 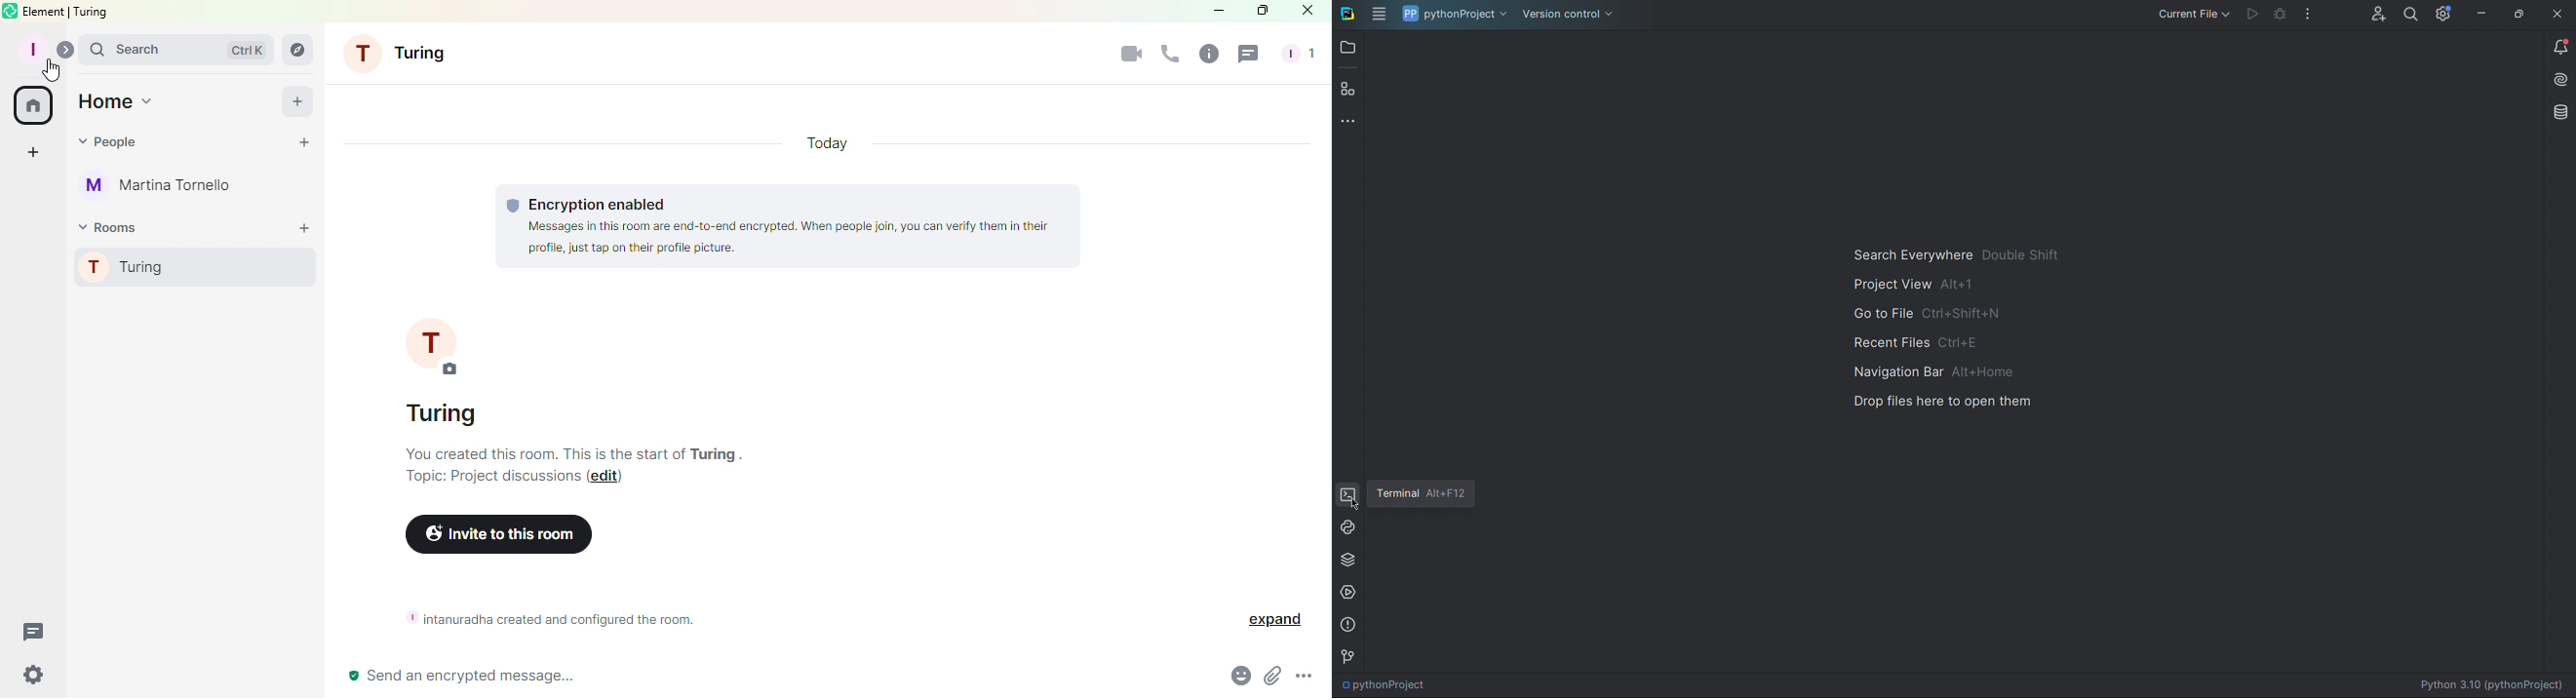 I want to click on turing, so click(x=95, y=12).